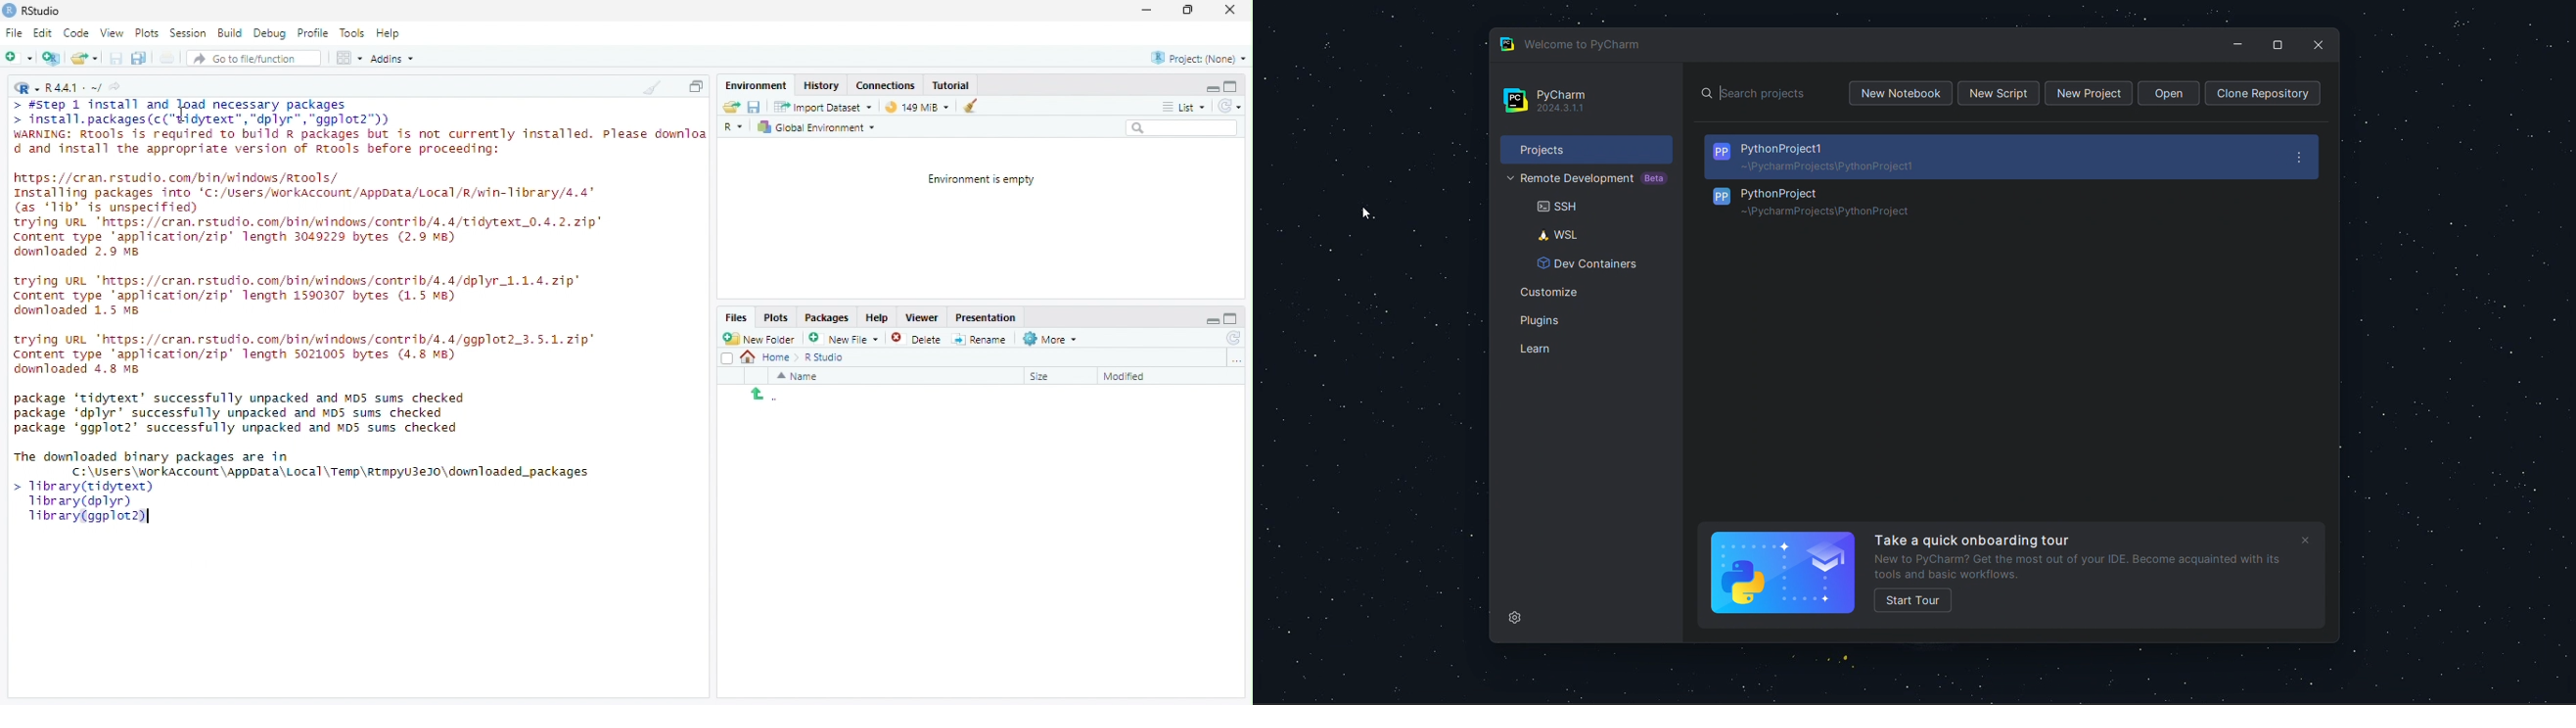  I want to click on File, so click(14, 32).